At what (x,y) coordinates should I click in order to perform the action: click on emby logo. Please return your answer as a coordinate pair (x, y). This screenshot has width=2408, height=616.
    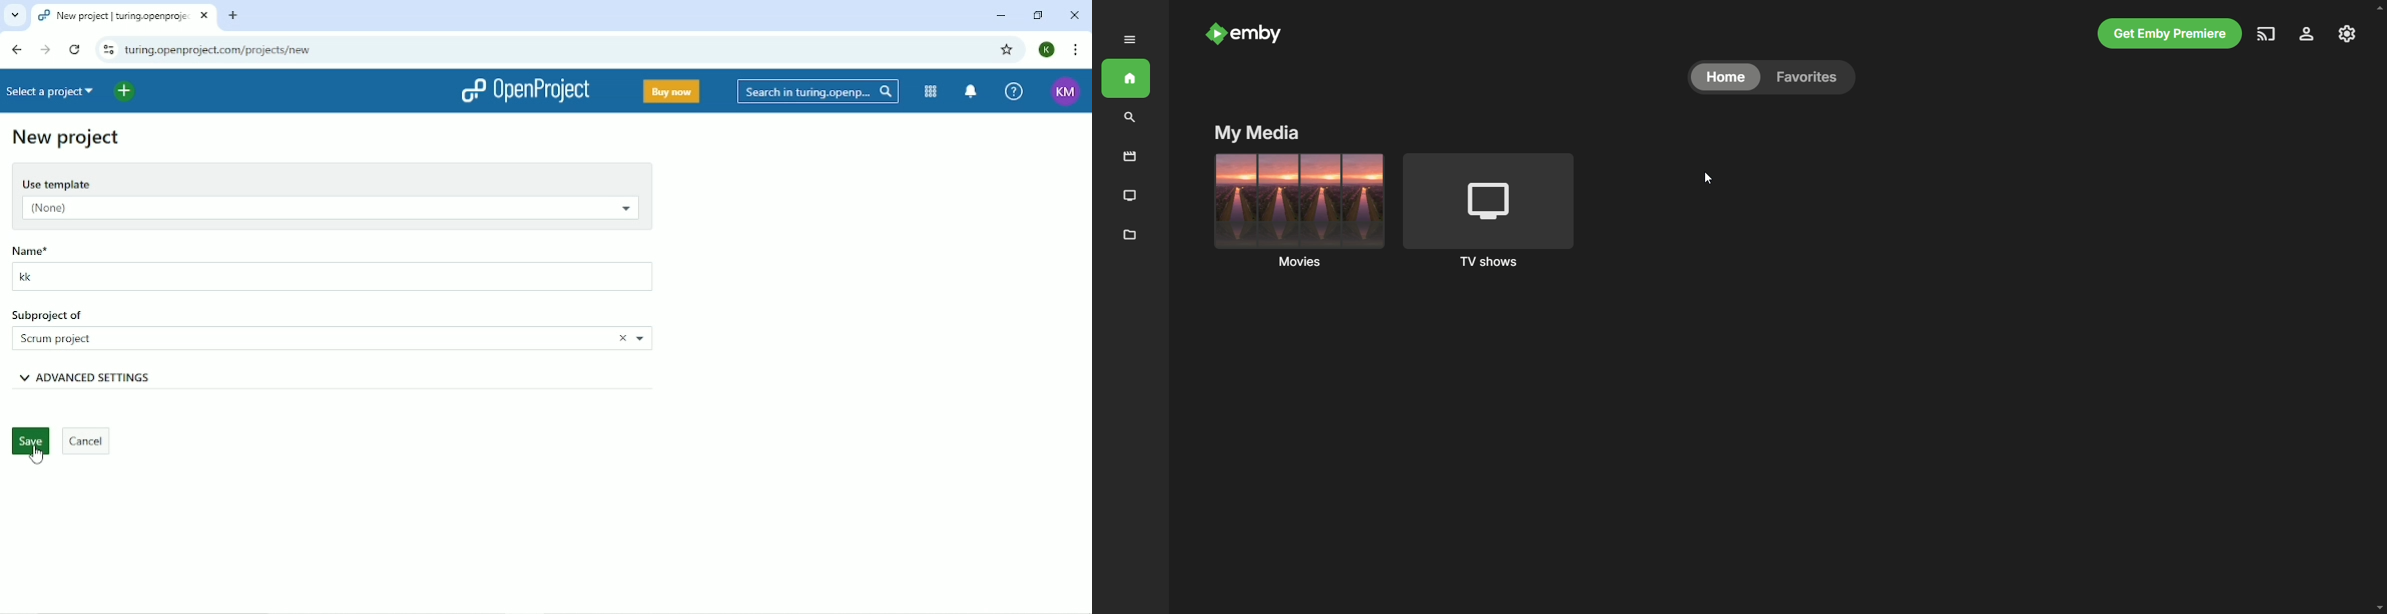
    Looking at the image, I should click on (1215, 35).